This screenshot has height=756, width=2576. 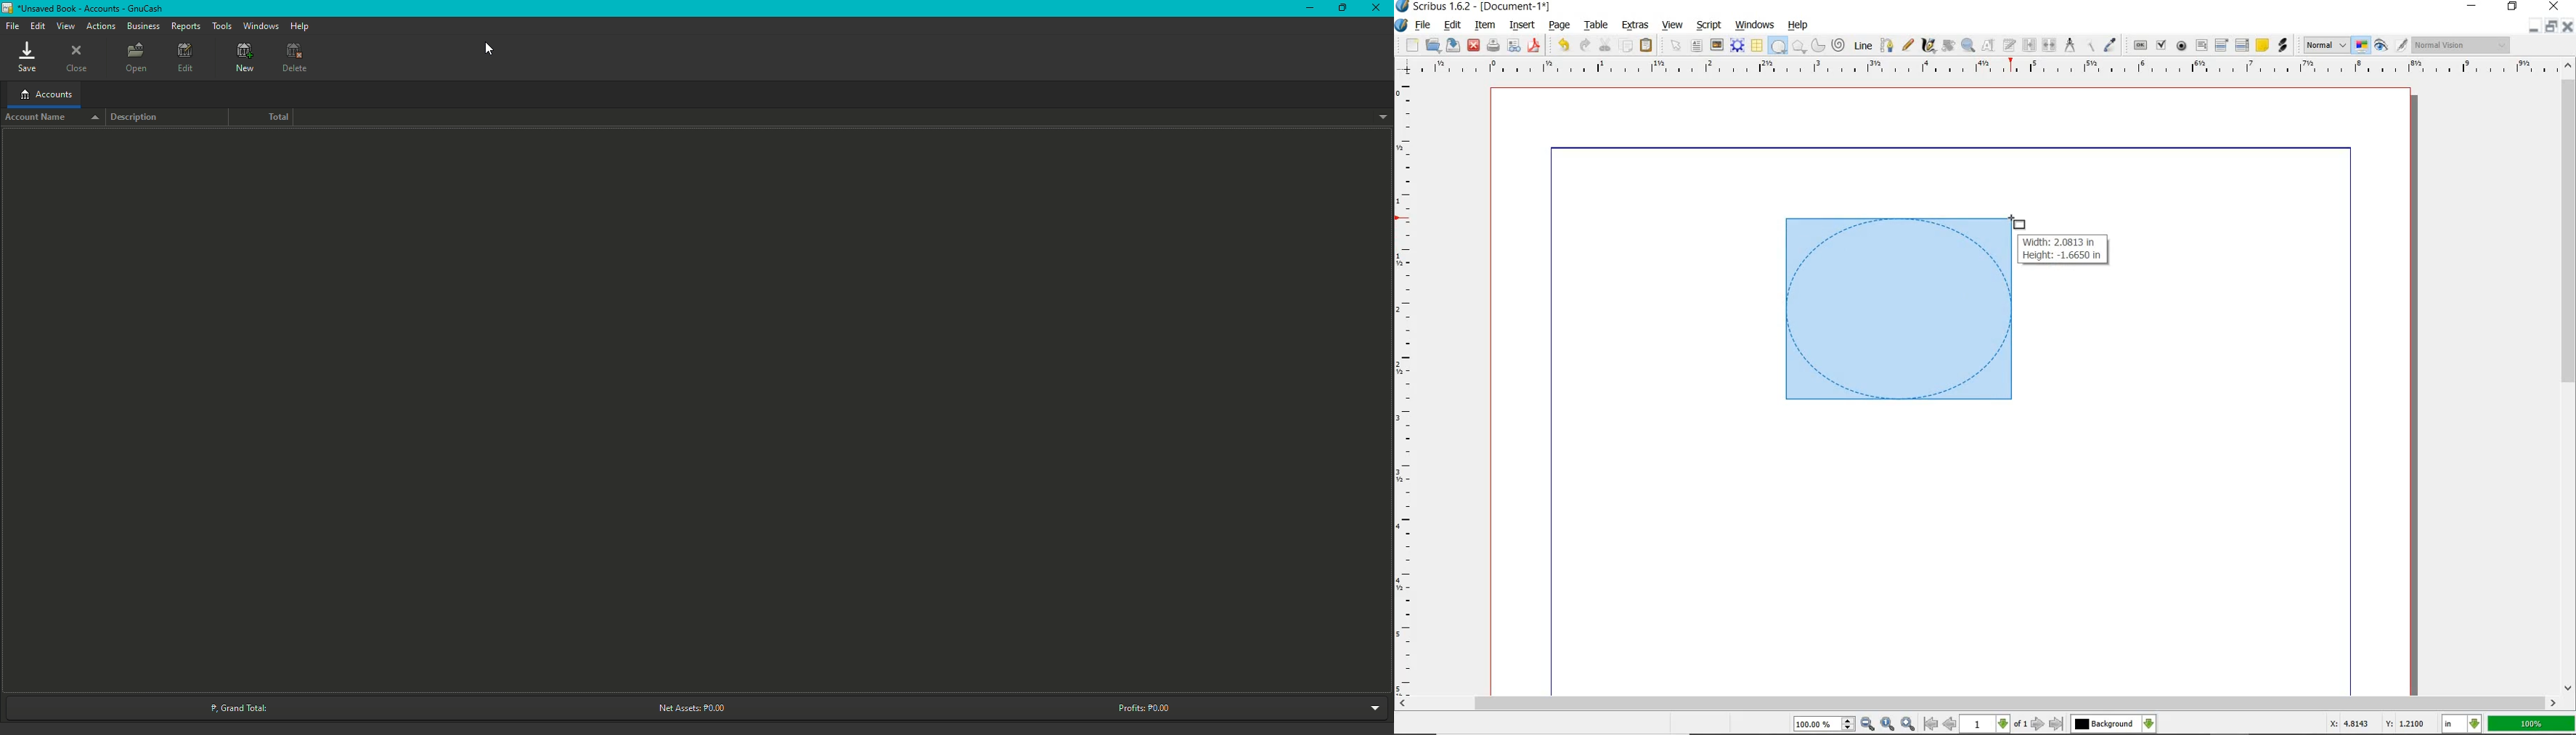 I want to click on ZOOM IN OR OUT, so click(x=1968, y=46).